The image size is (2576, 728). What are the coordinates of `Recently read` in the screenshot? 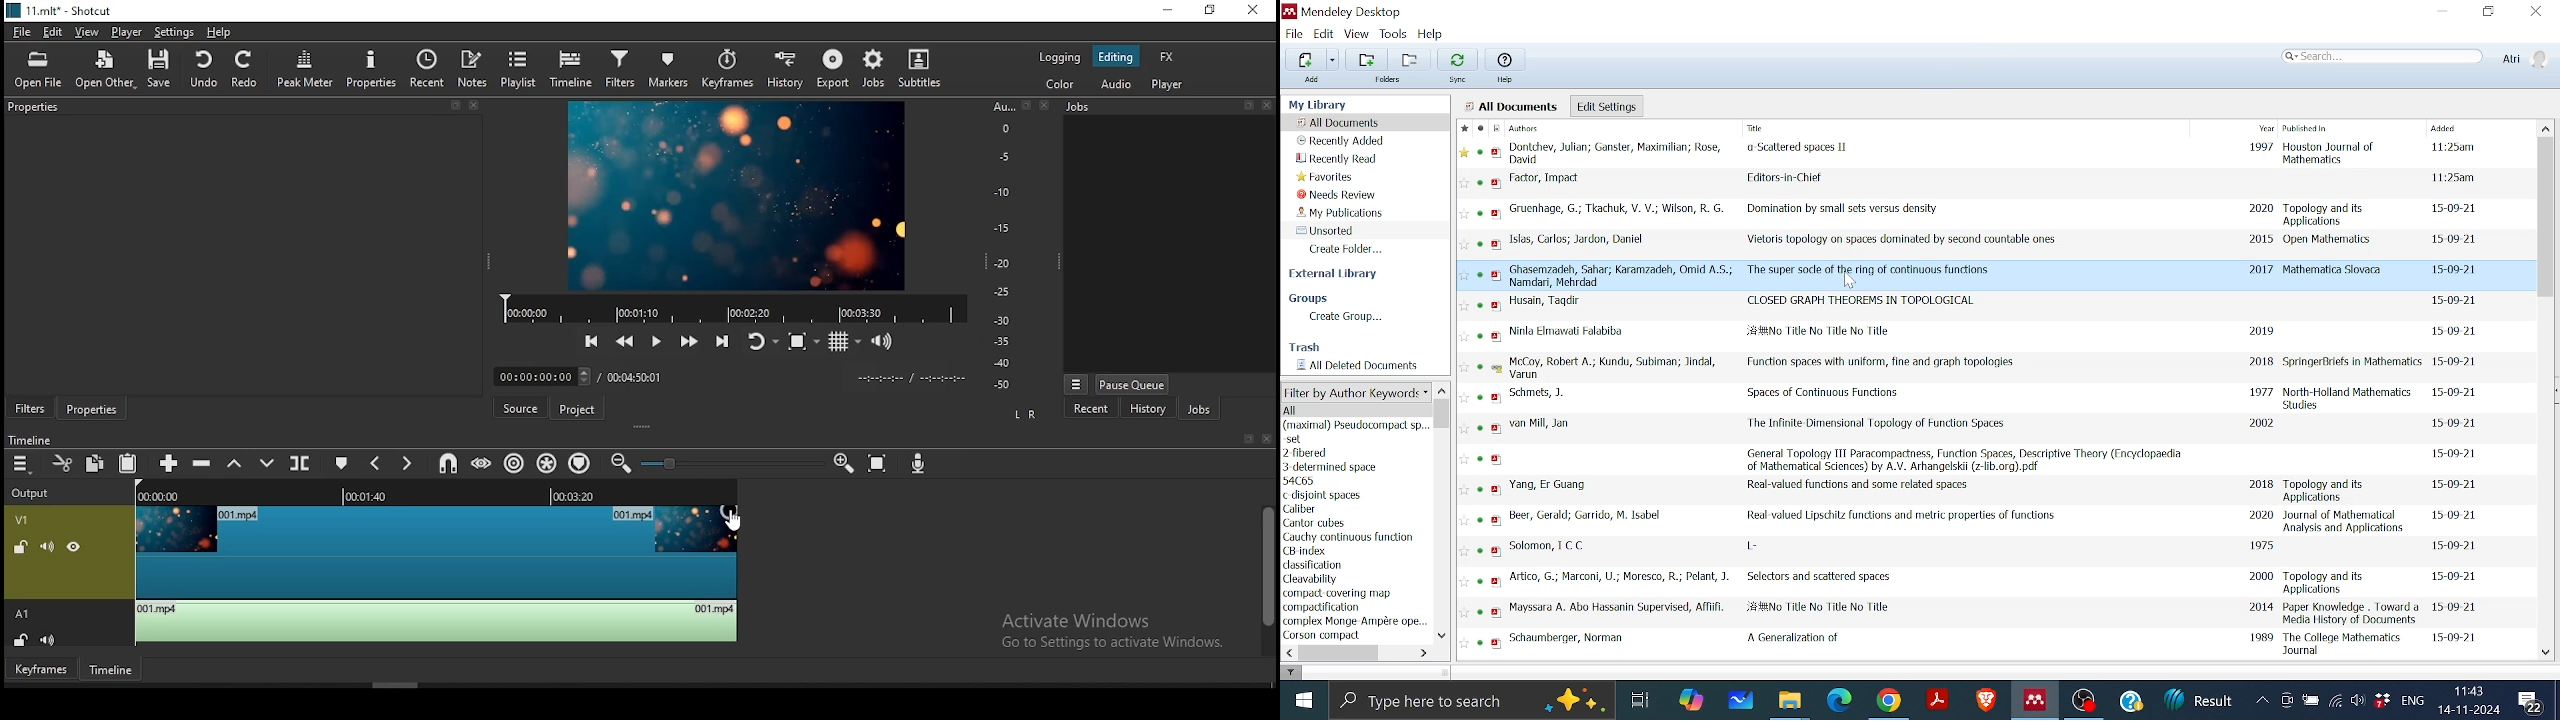 It's located at (1338, 159).